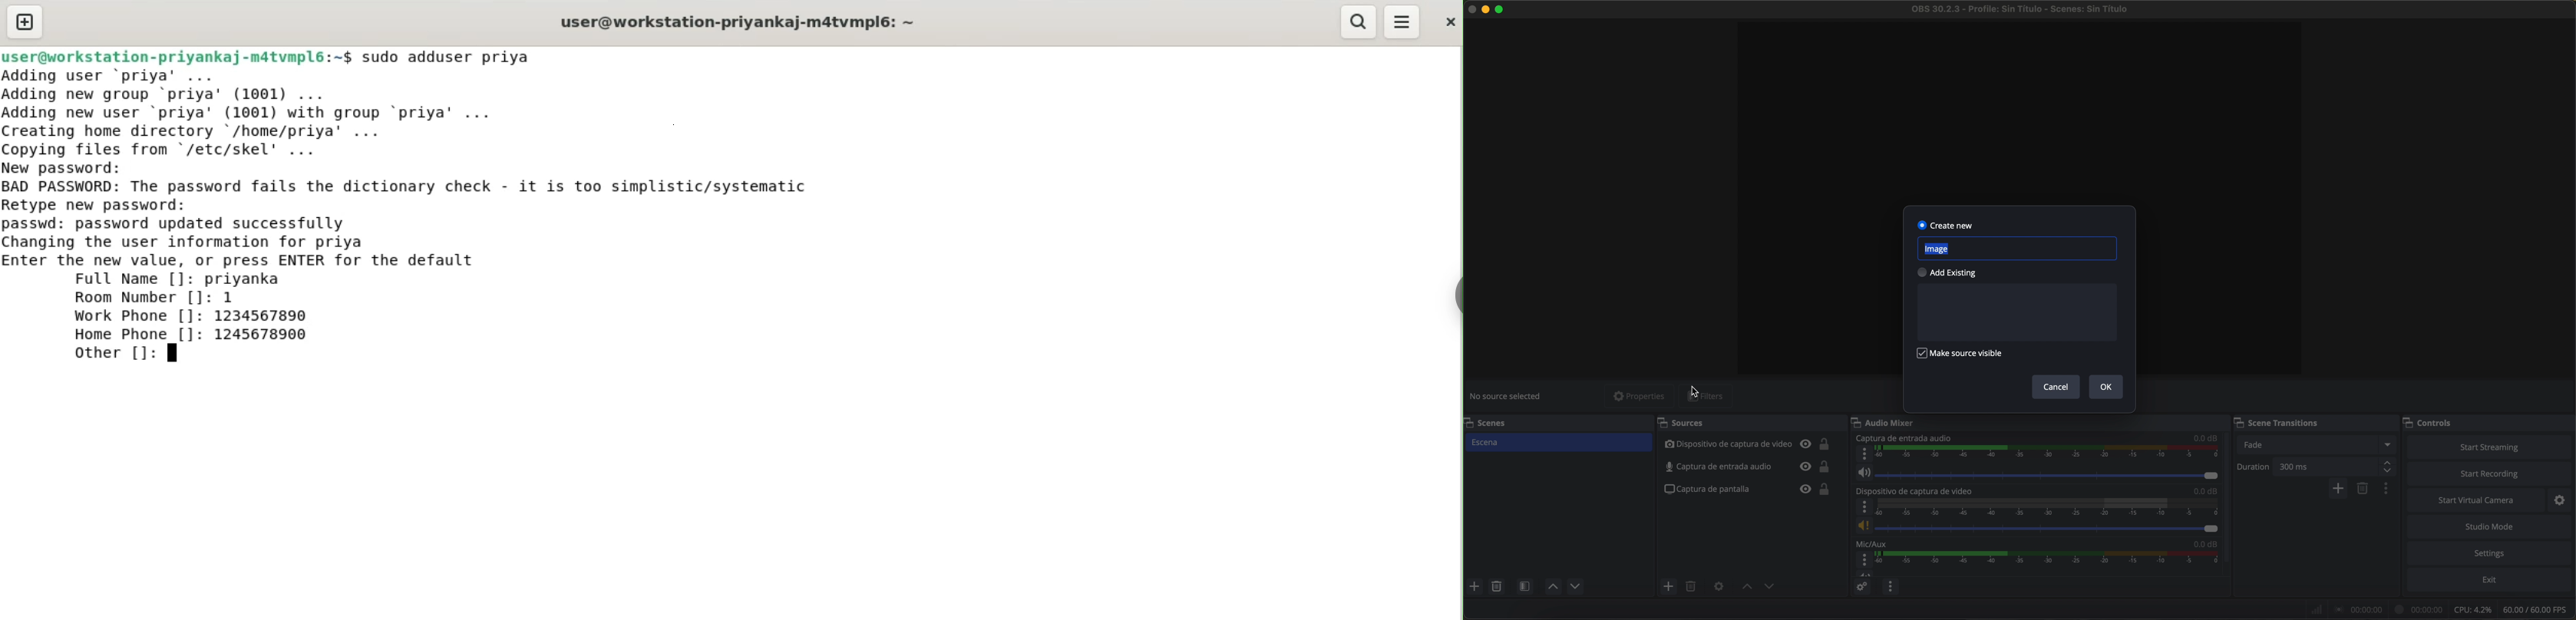  What do you see at coordinates (1890, 586) in the screenshot?
I see `audio mixer menu` at bounding box center [1890, 586].